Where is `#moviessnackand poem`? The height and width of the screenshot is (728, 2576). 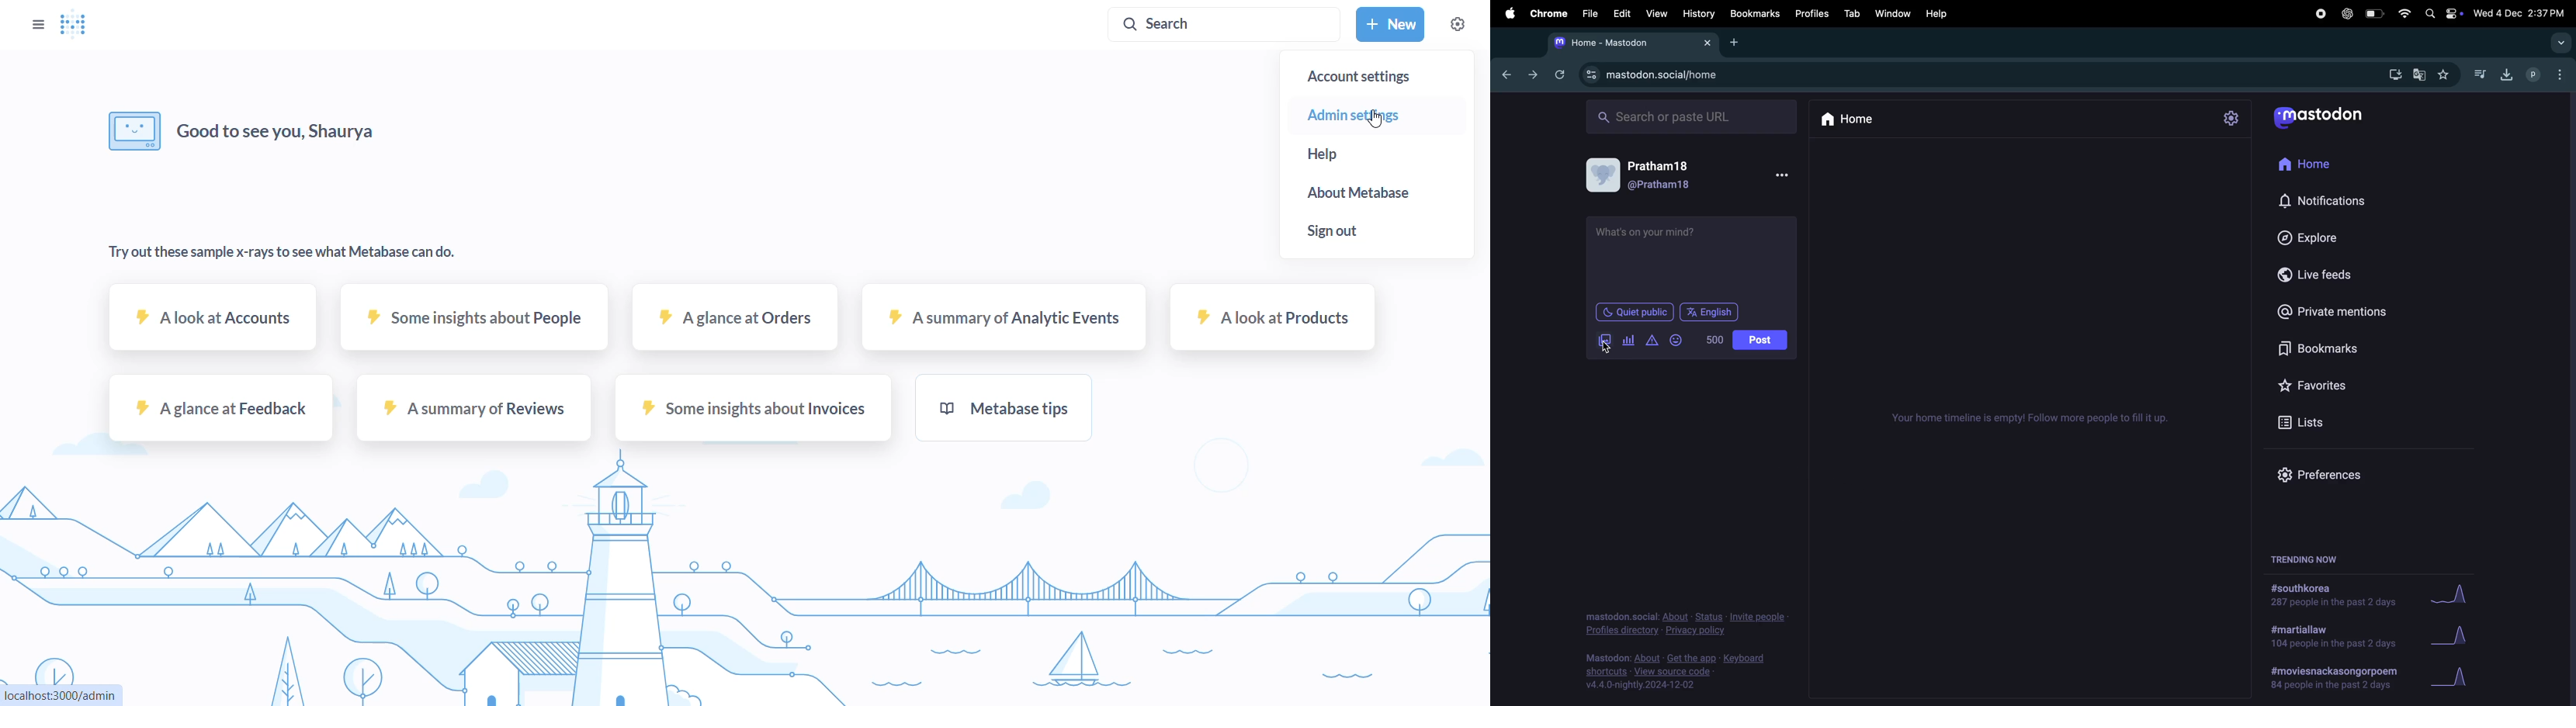 #moviessnackand poem is located at coordinates (2338, 676).